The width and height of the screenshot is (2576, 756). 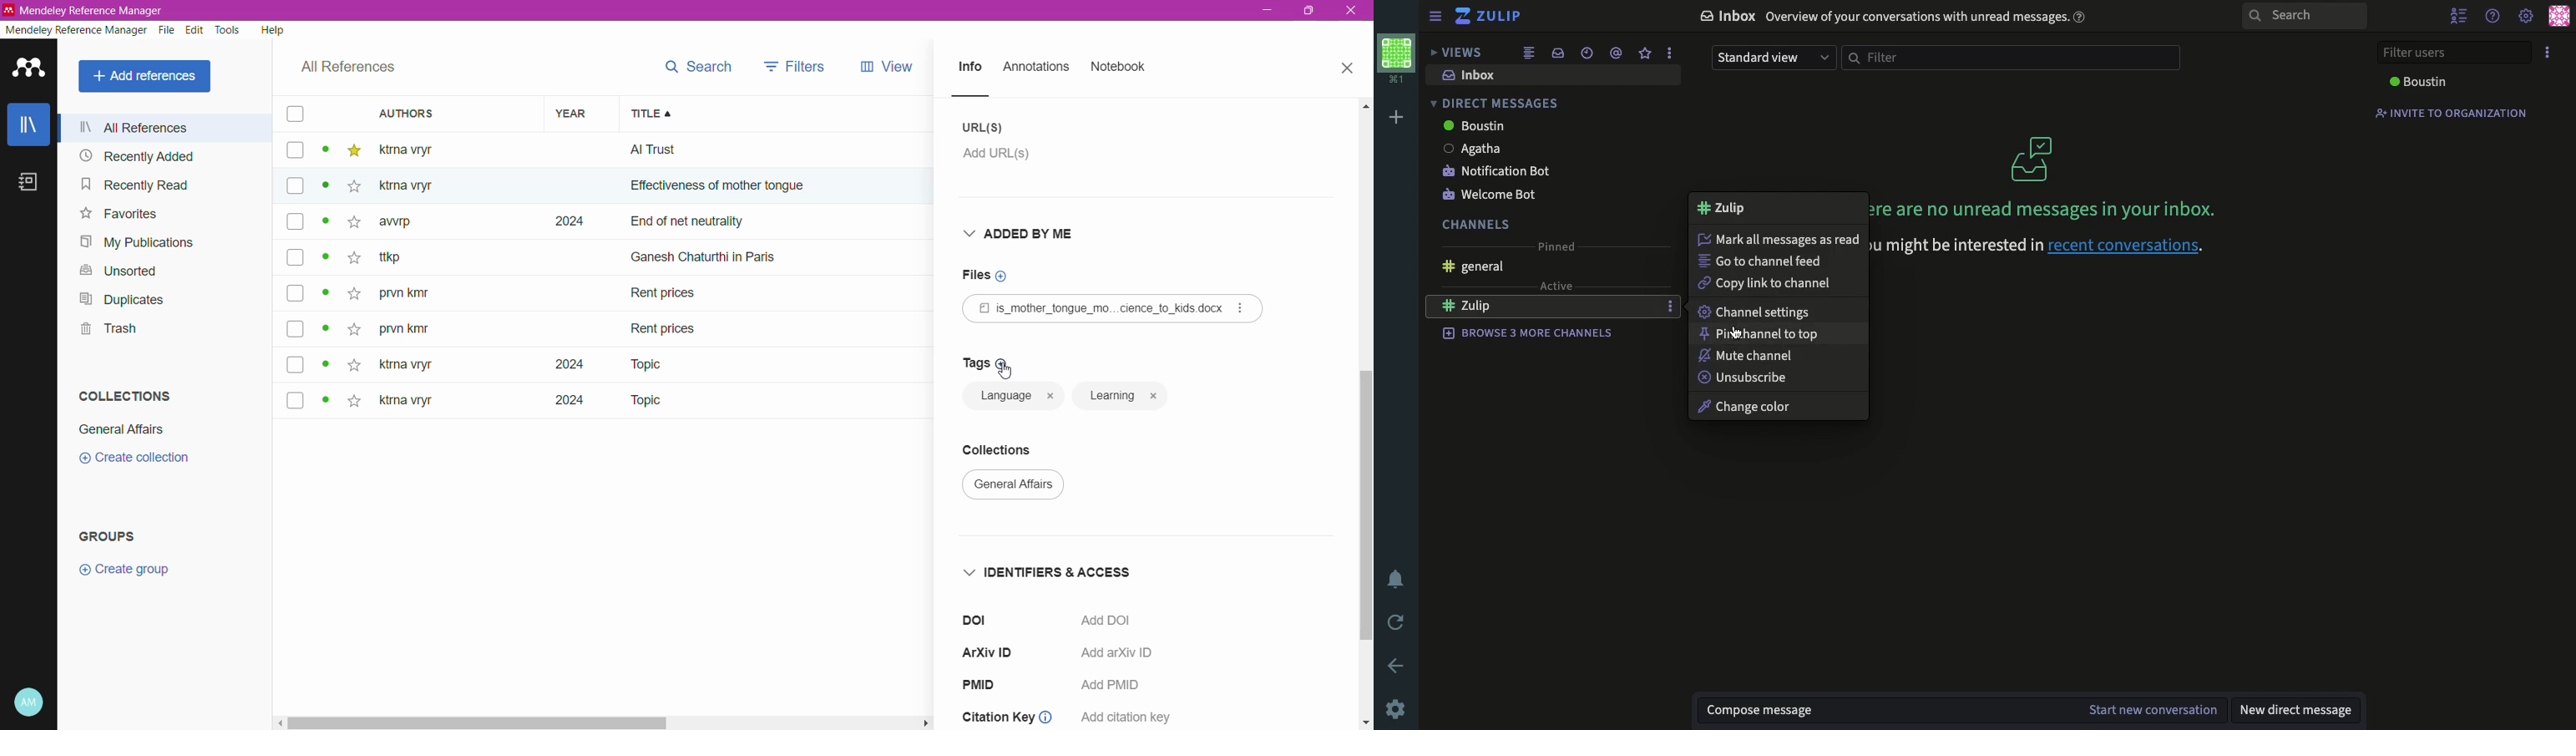 I want to click on dot , so click(x=324, y=152).